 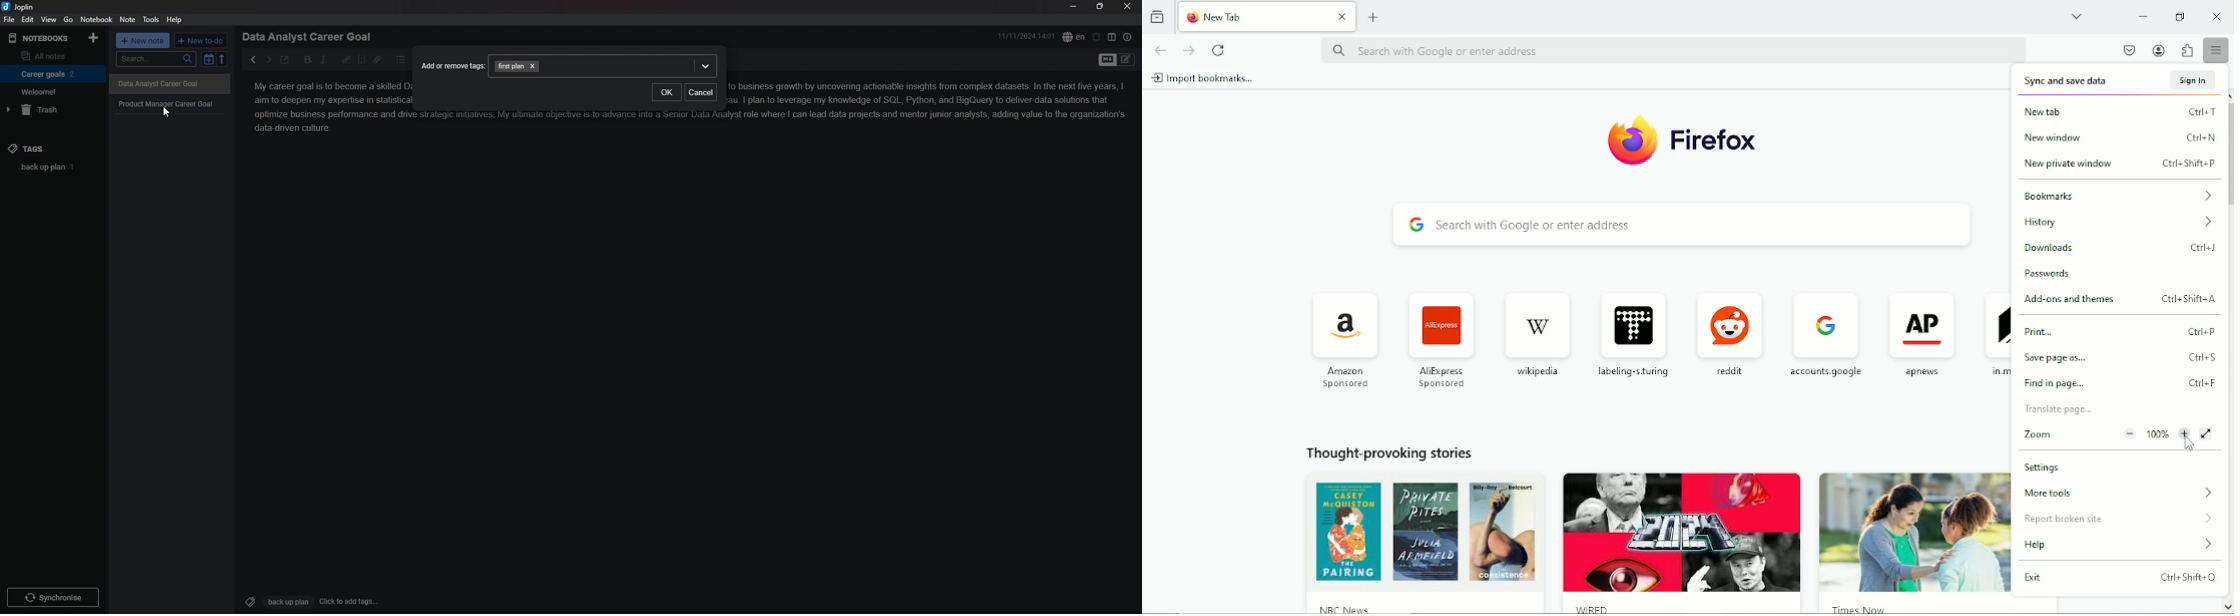 I want to click on note properties, so click(x=1128, y=37).